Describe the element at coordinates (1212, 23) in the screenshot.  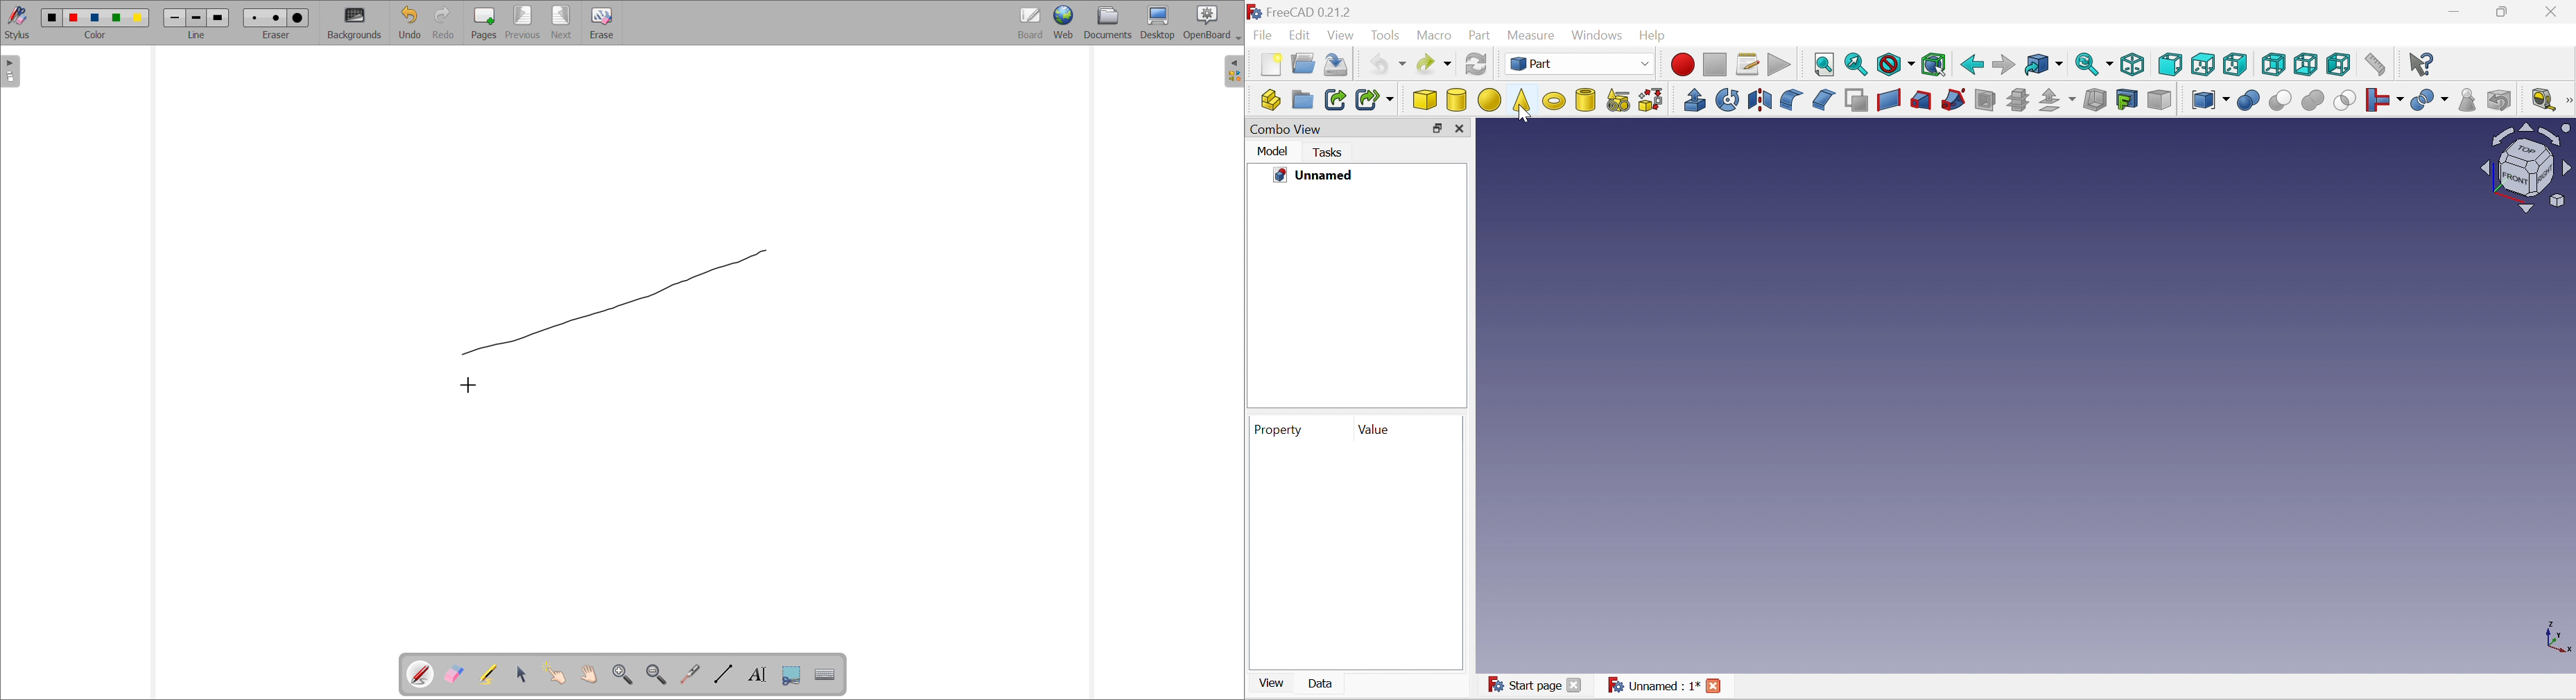
I see `openboard settings` at that location.